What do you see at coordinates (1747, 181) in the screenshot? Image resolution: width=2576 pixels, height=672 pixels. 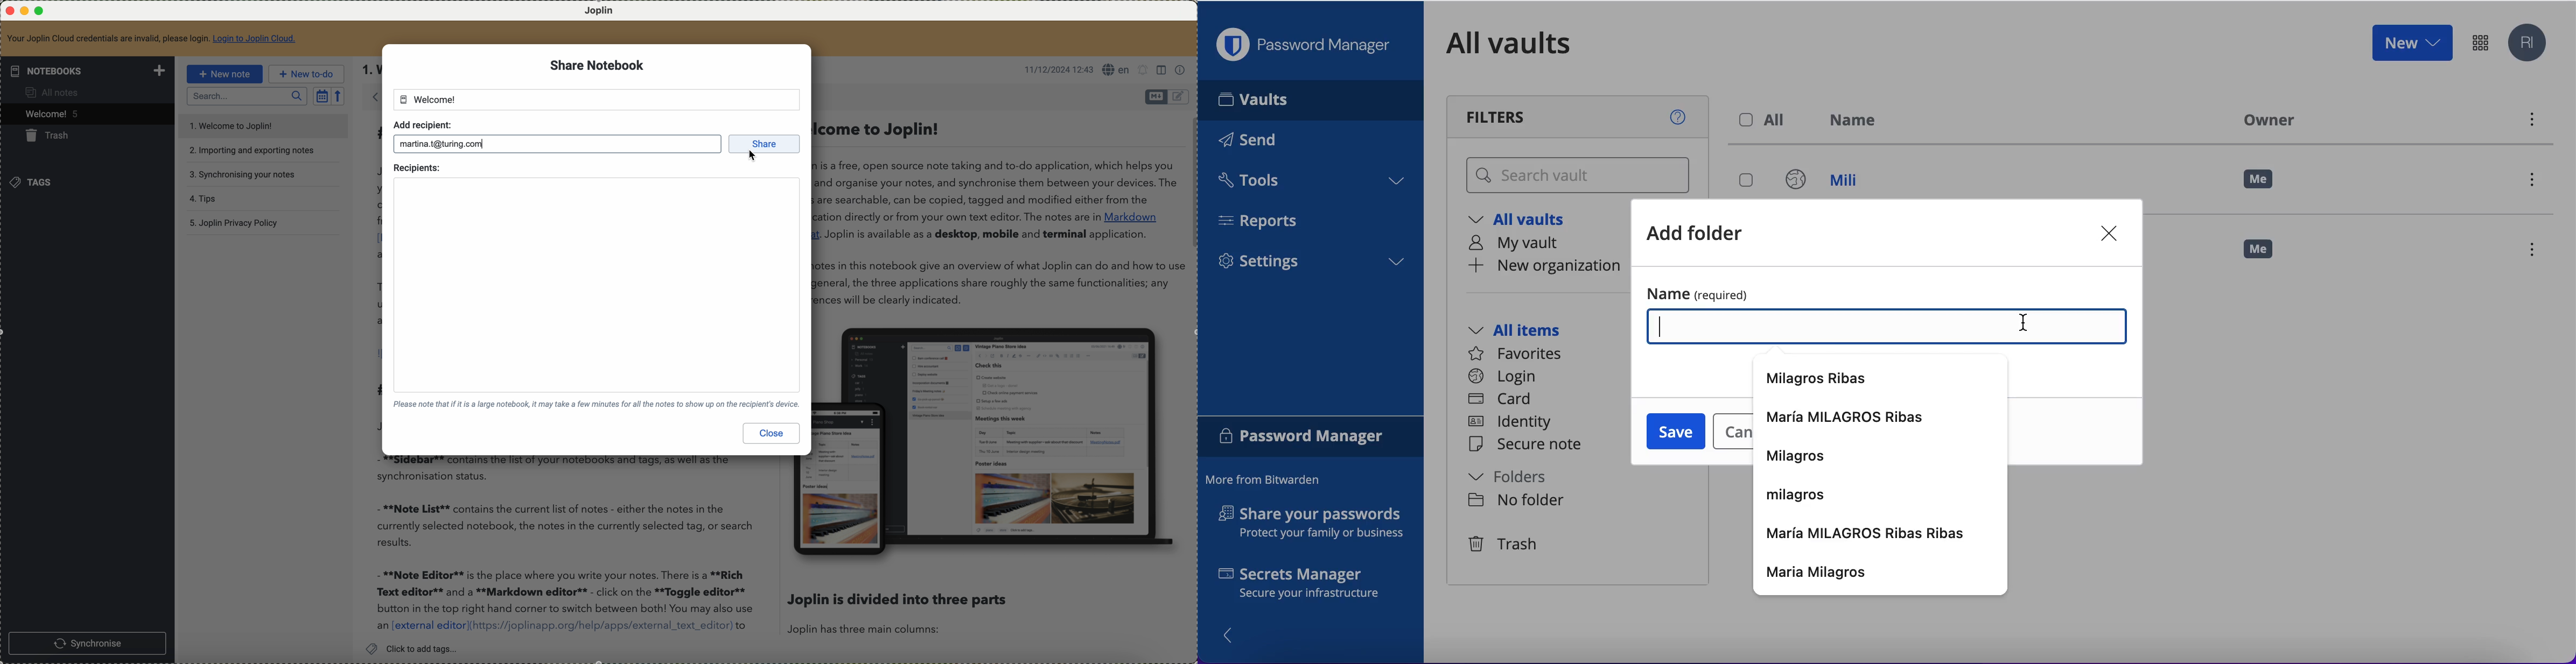 I see `select login mili` at bounding box center [1747, 181].